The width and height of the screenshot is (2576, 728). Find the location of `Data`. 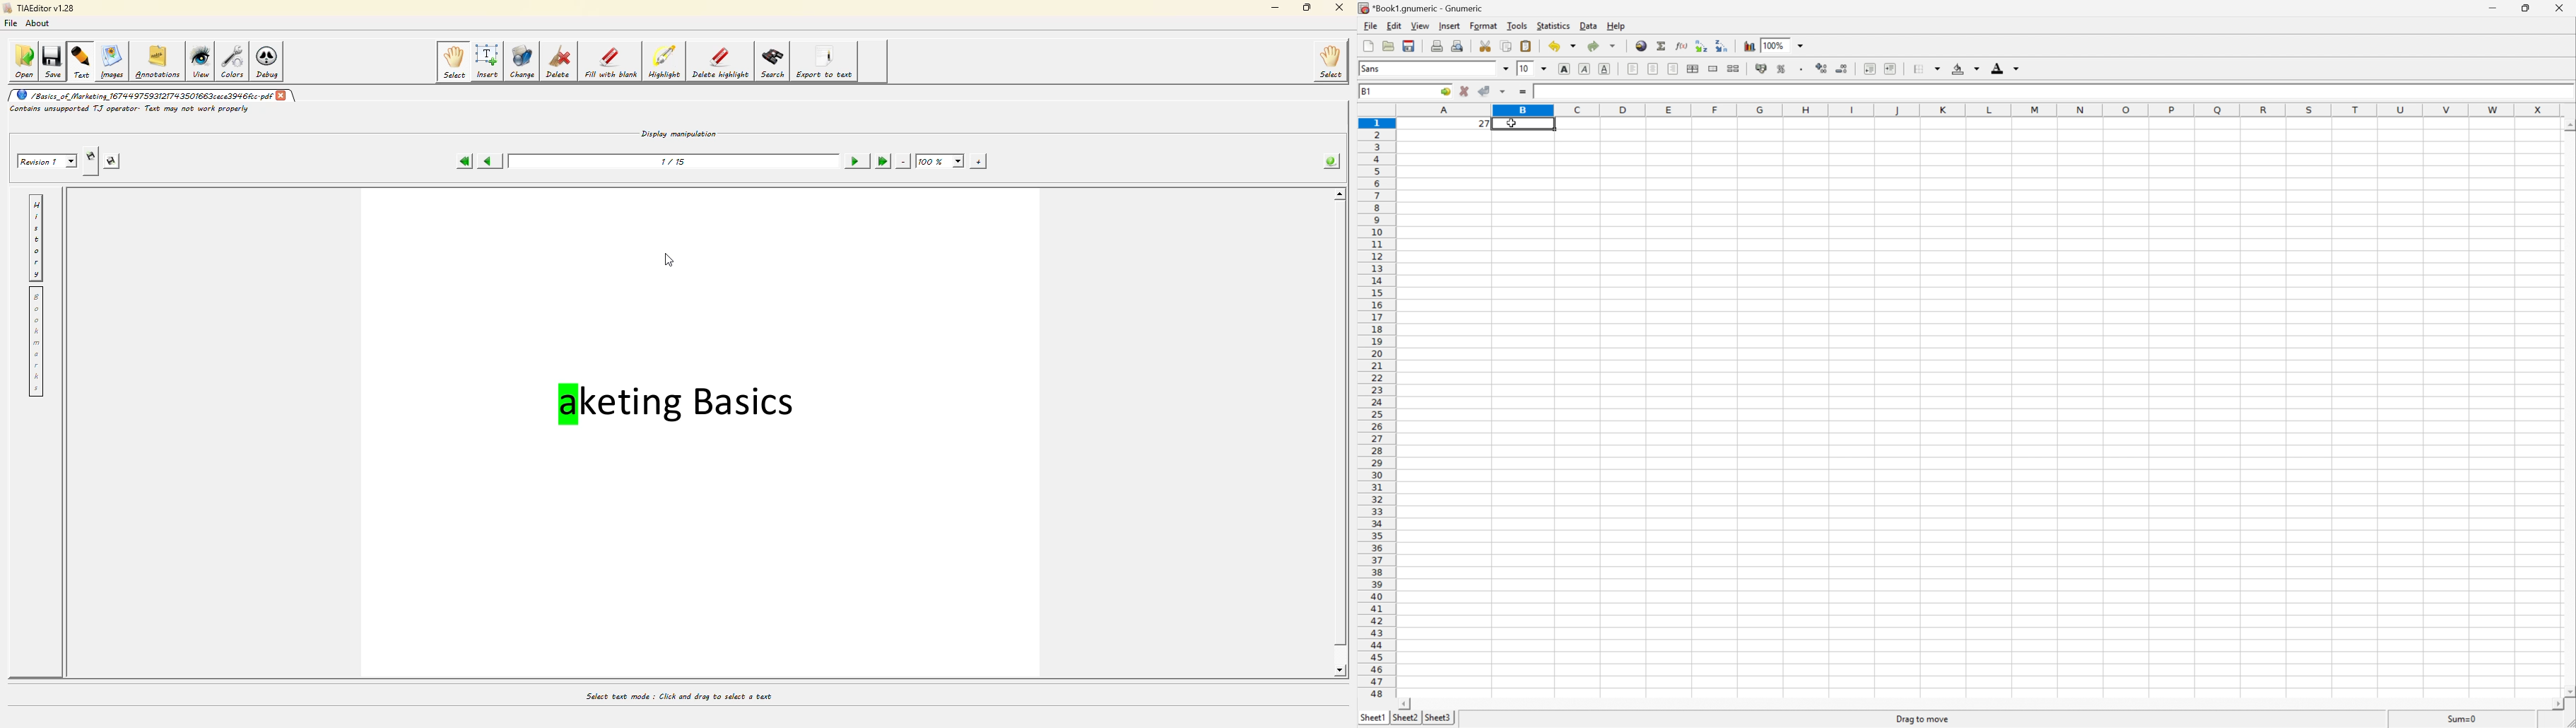

Data is located at coordinates (1588, 26).